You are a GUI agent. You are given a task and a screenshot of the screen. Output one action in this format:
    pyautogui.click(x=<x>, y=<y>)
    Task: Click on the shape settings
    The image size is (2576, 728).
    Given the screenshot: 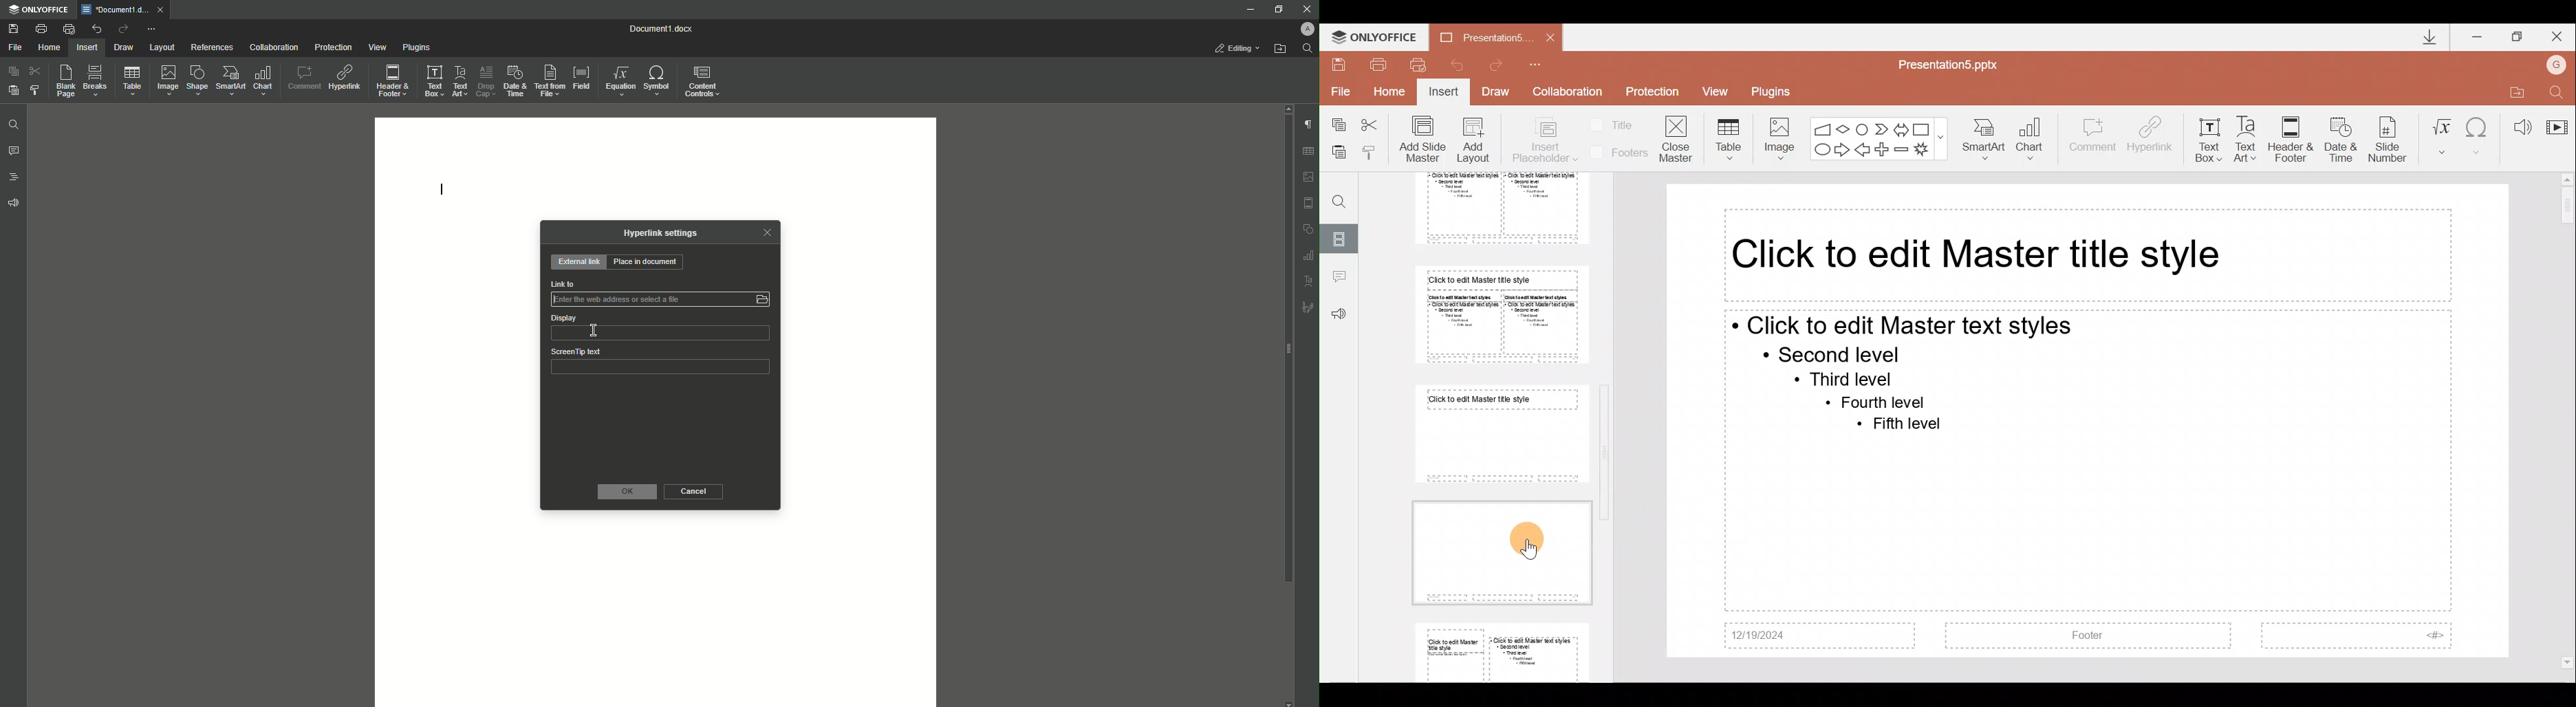 What is the action you would take?
    pyautogui.click(x=1309, y=228)
    